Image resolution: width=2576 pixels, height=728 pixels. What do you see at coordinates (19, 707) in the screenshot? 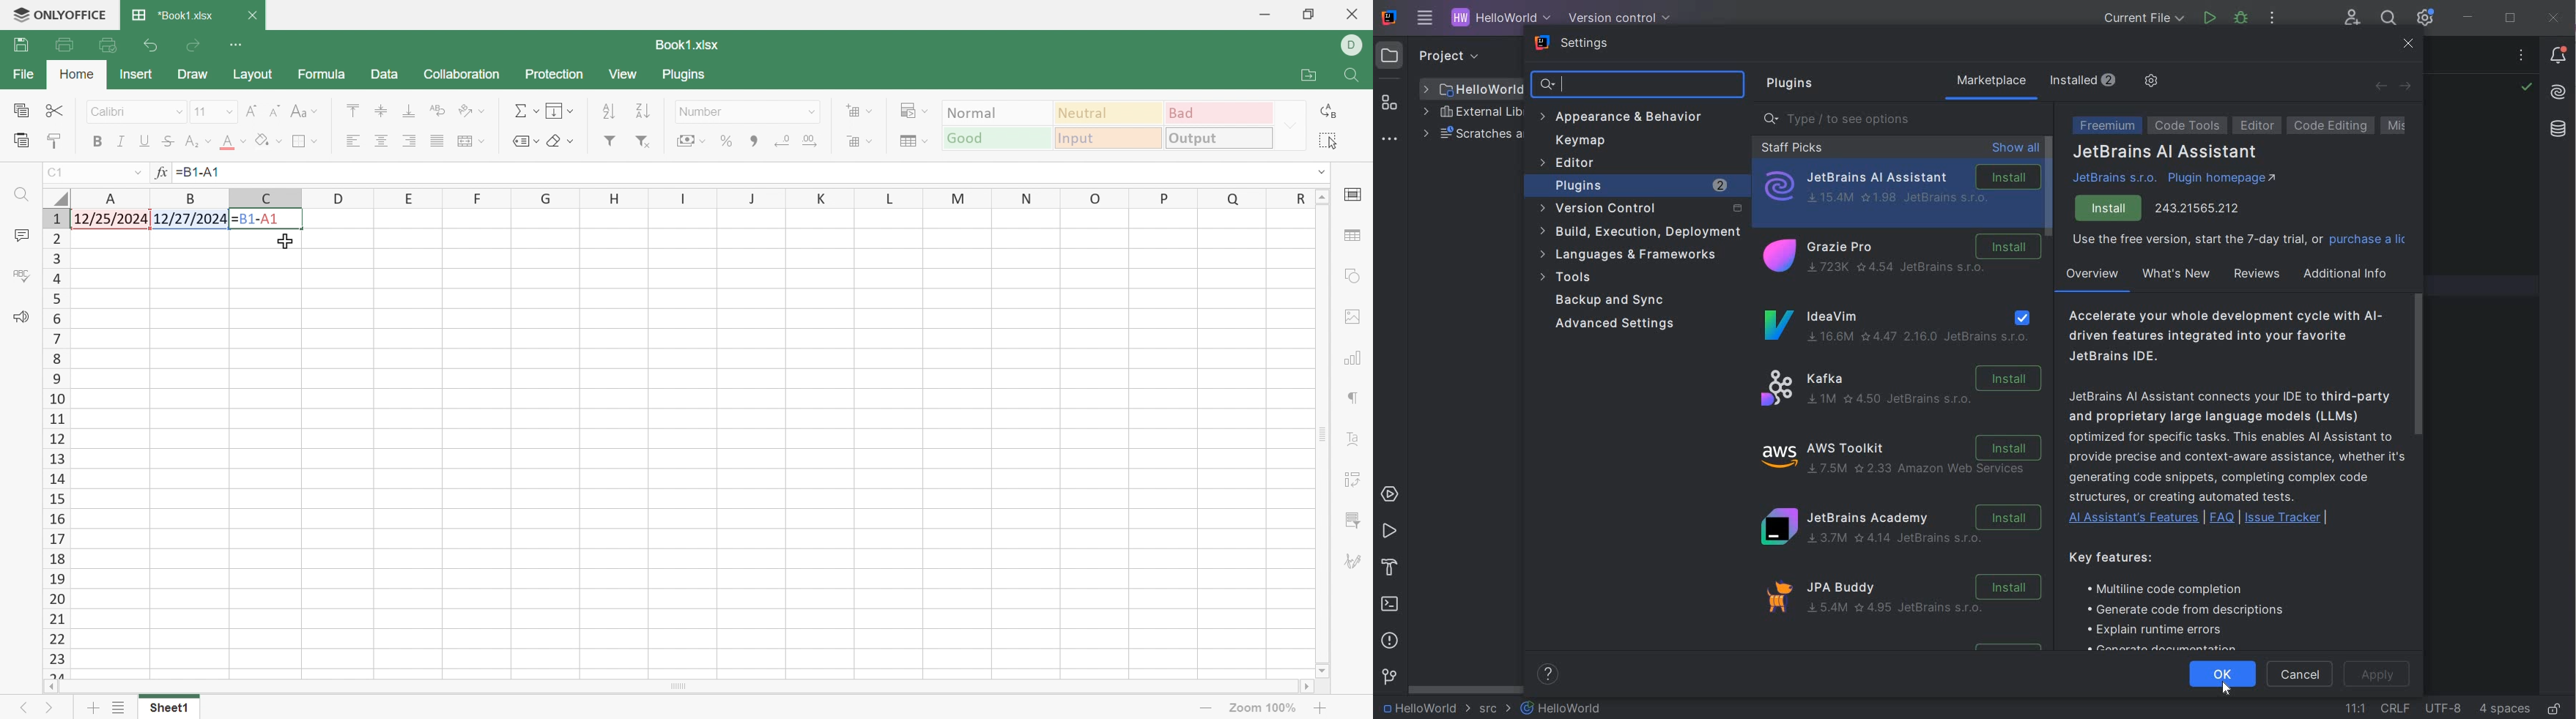
I see `Previous` at bounding box center [19, 707].